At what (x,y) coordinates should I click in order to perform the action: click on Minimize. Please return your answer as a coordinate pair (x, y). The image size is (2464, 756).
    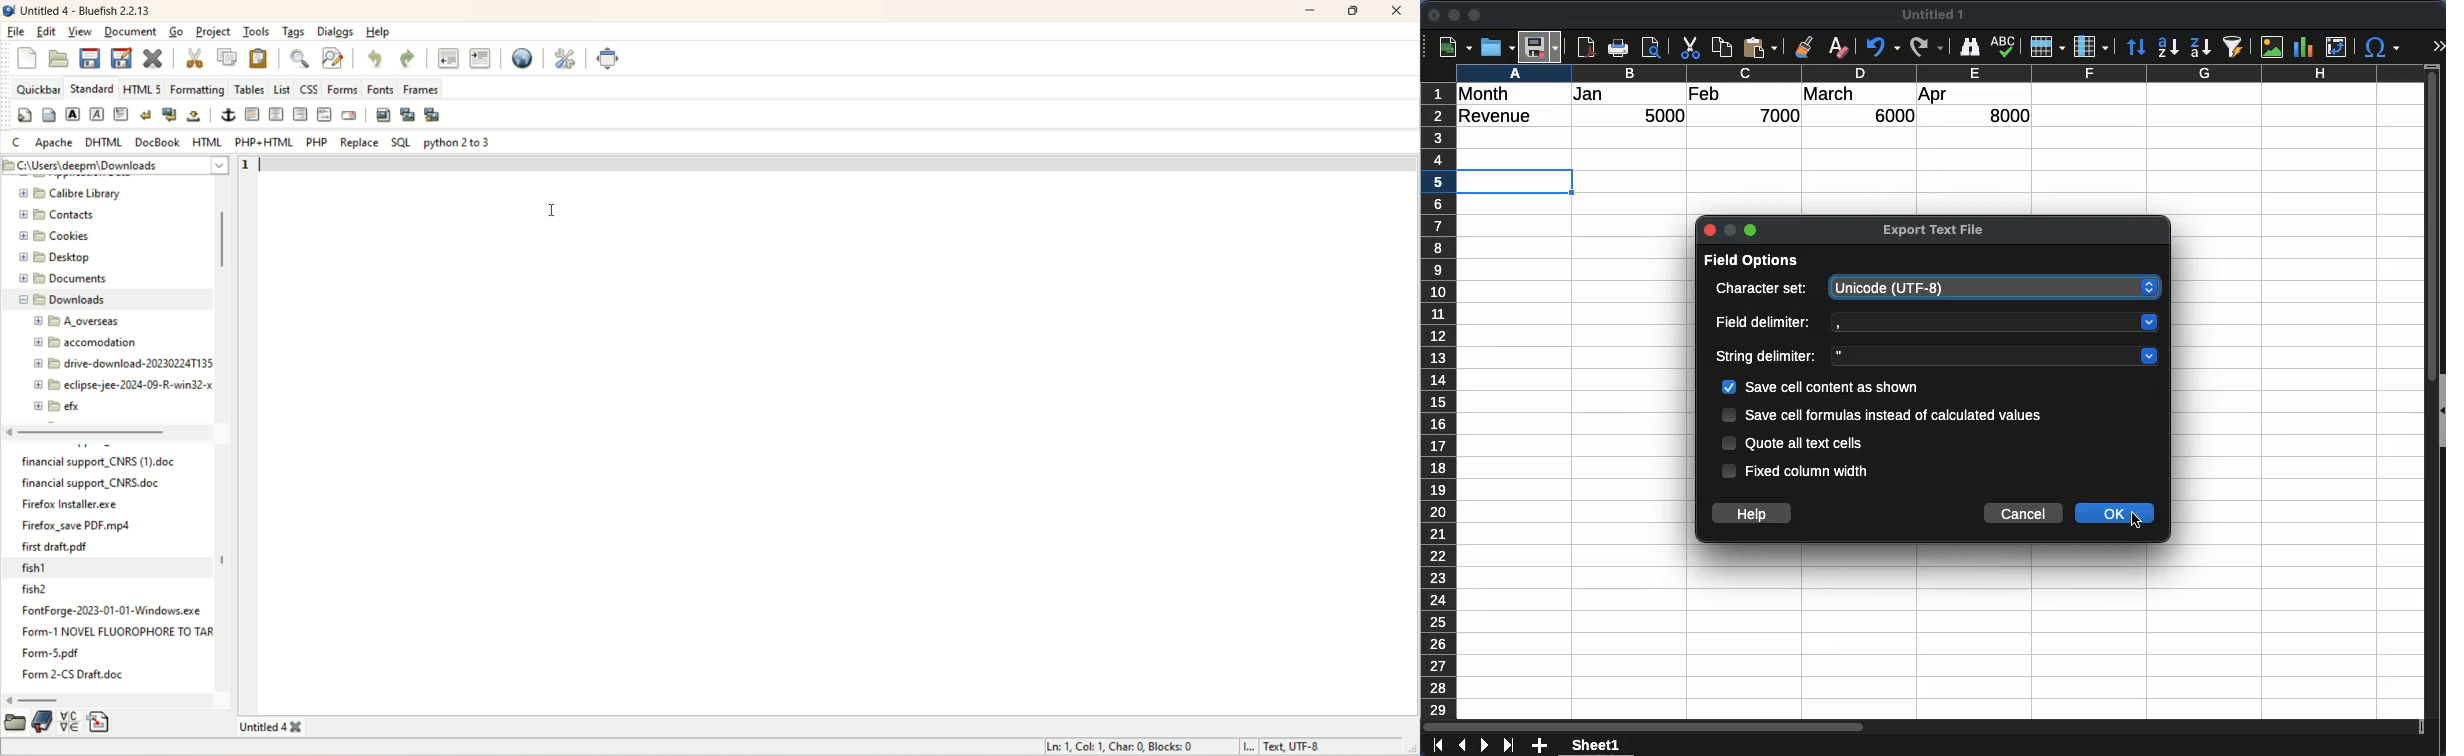
    Looking at the image, I should click on (1730, 228).